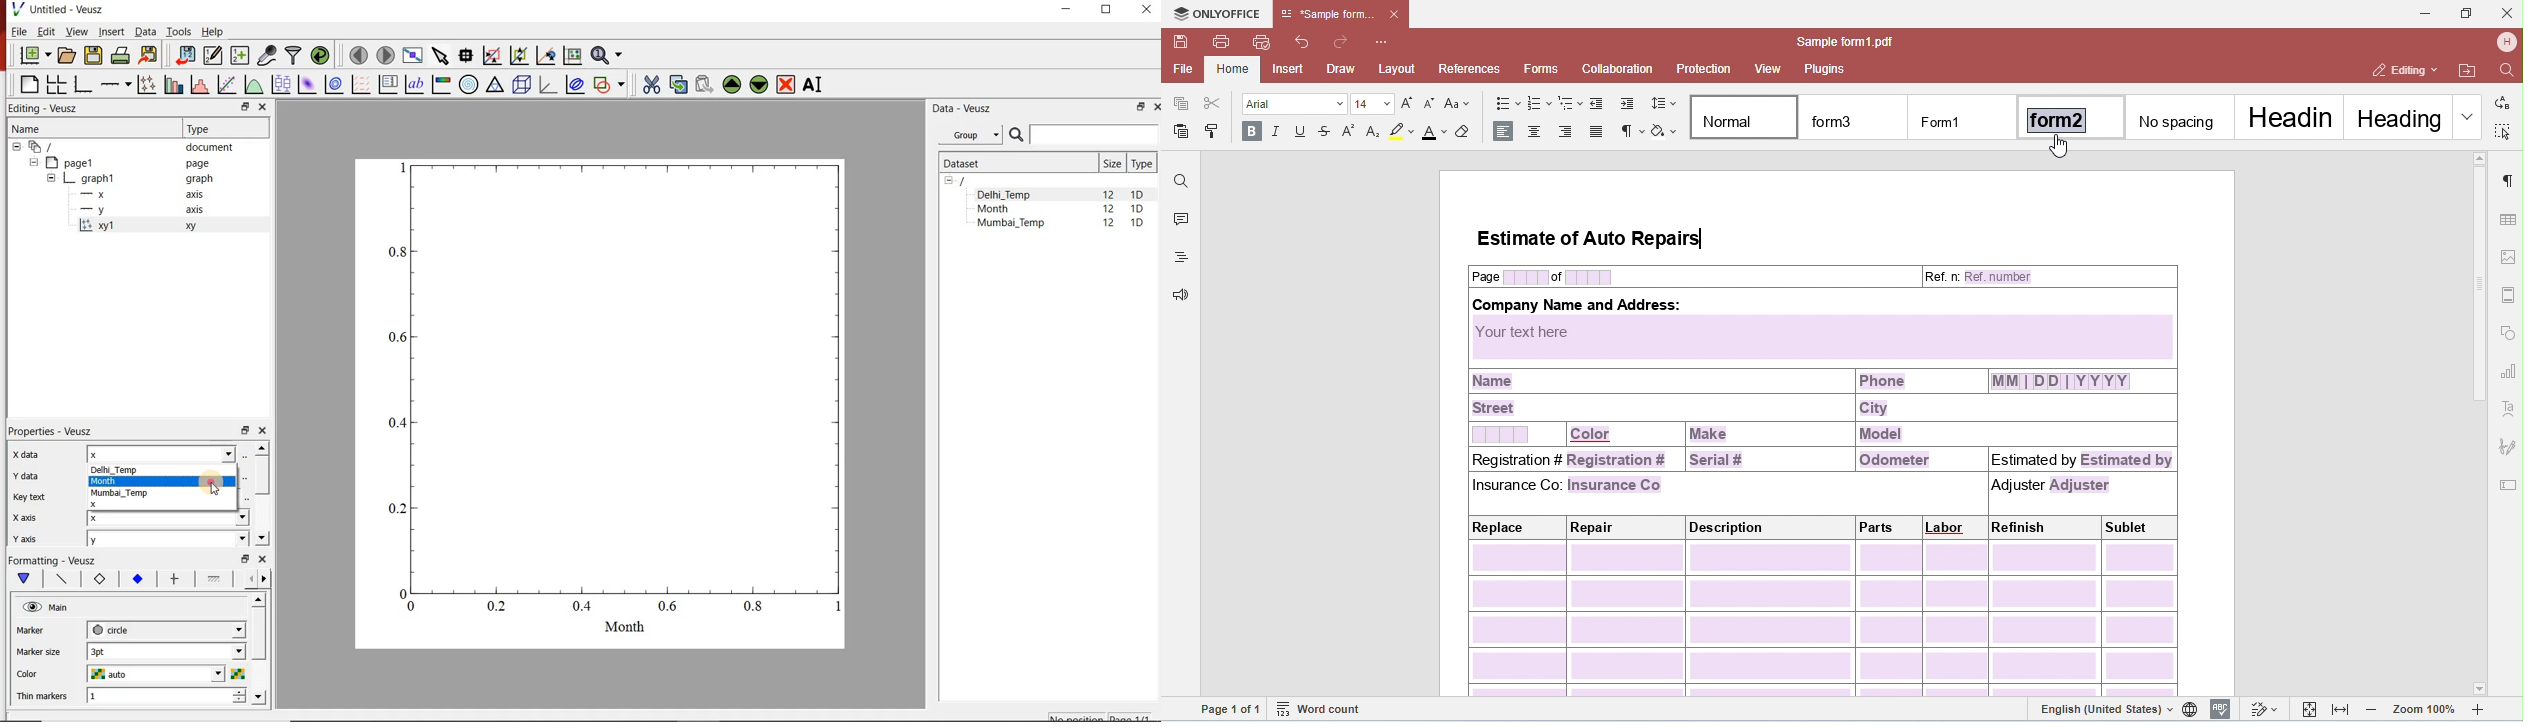 The height and width of the screenshot is (728, 2548). Describe the element at coordinates (281, 84) in the screenshot. I see `plot box plots` at that location.